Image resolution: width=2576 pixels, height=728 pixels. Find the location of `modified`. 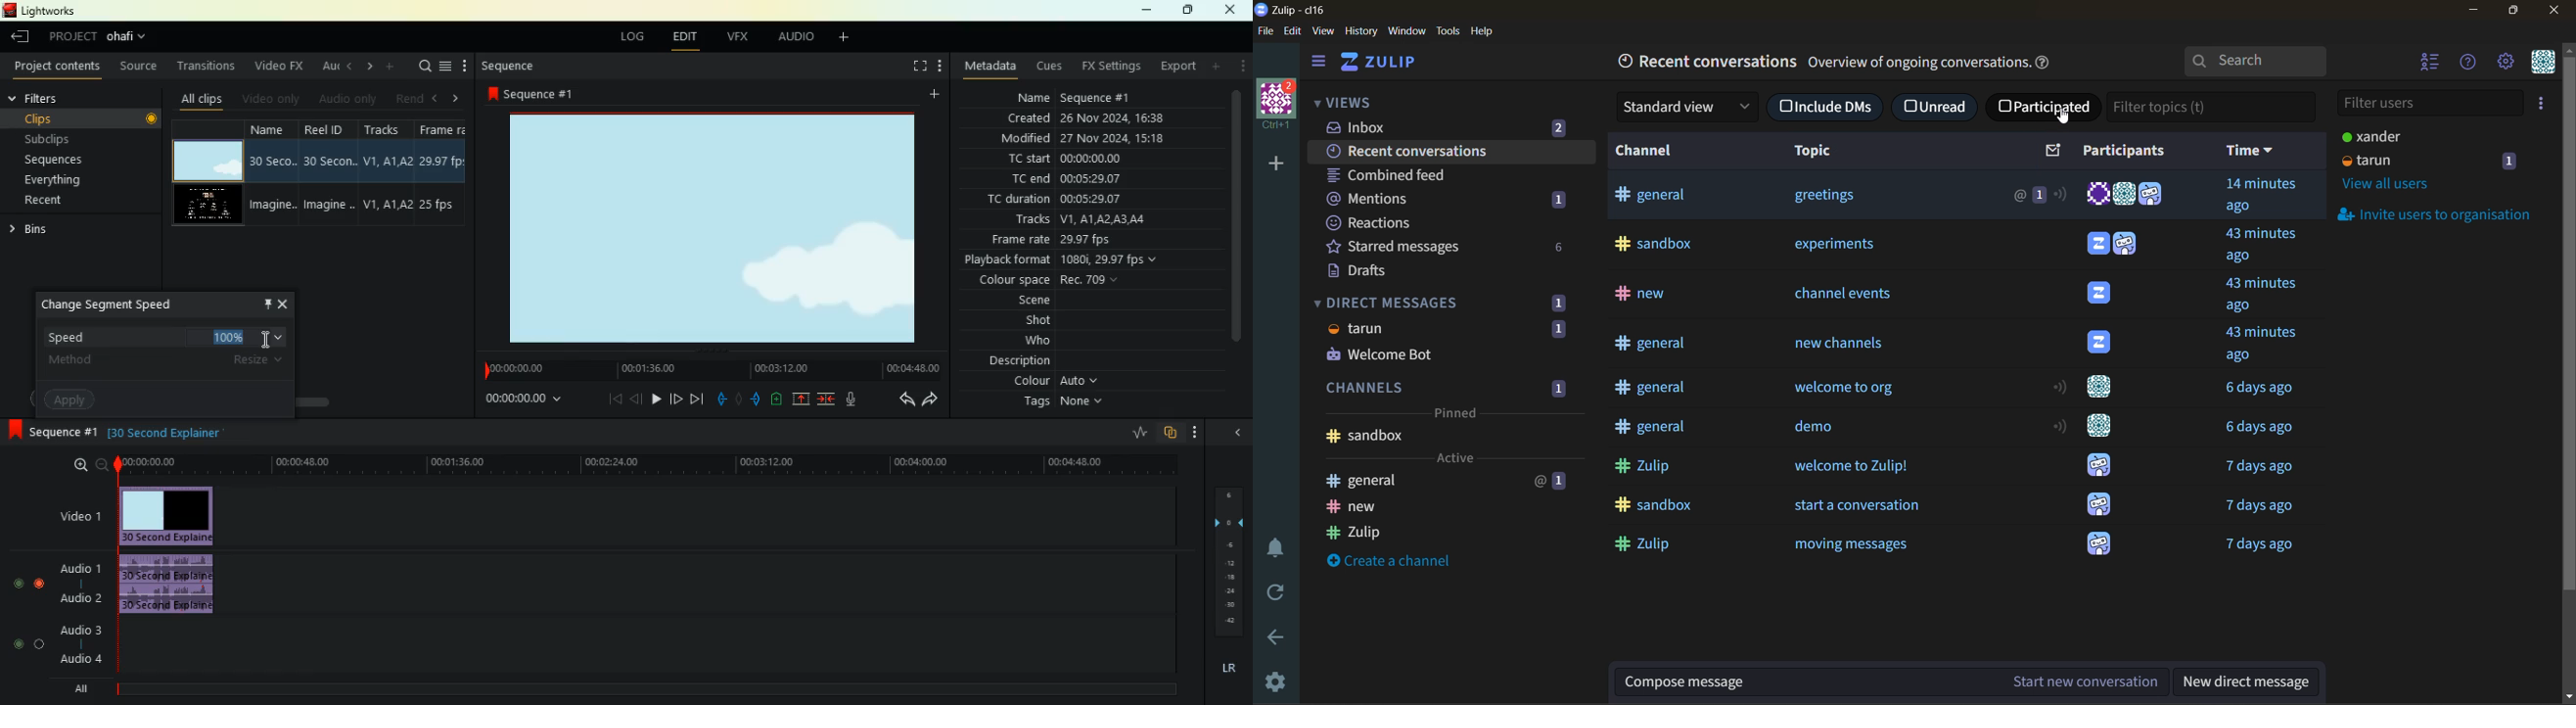

modified is located at coordinates (1079, 139).